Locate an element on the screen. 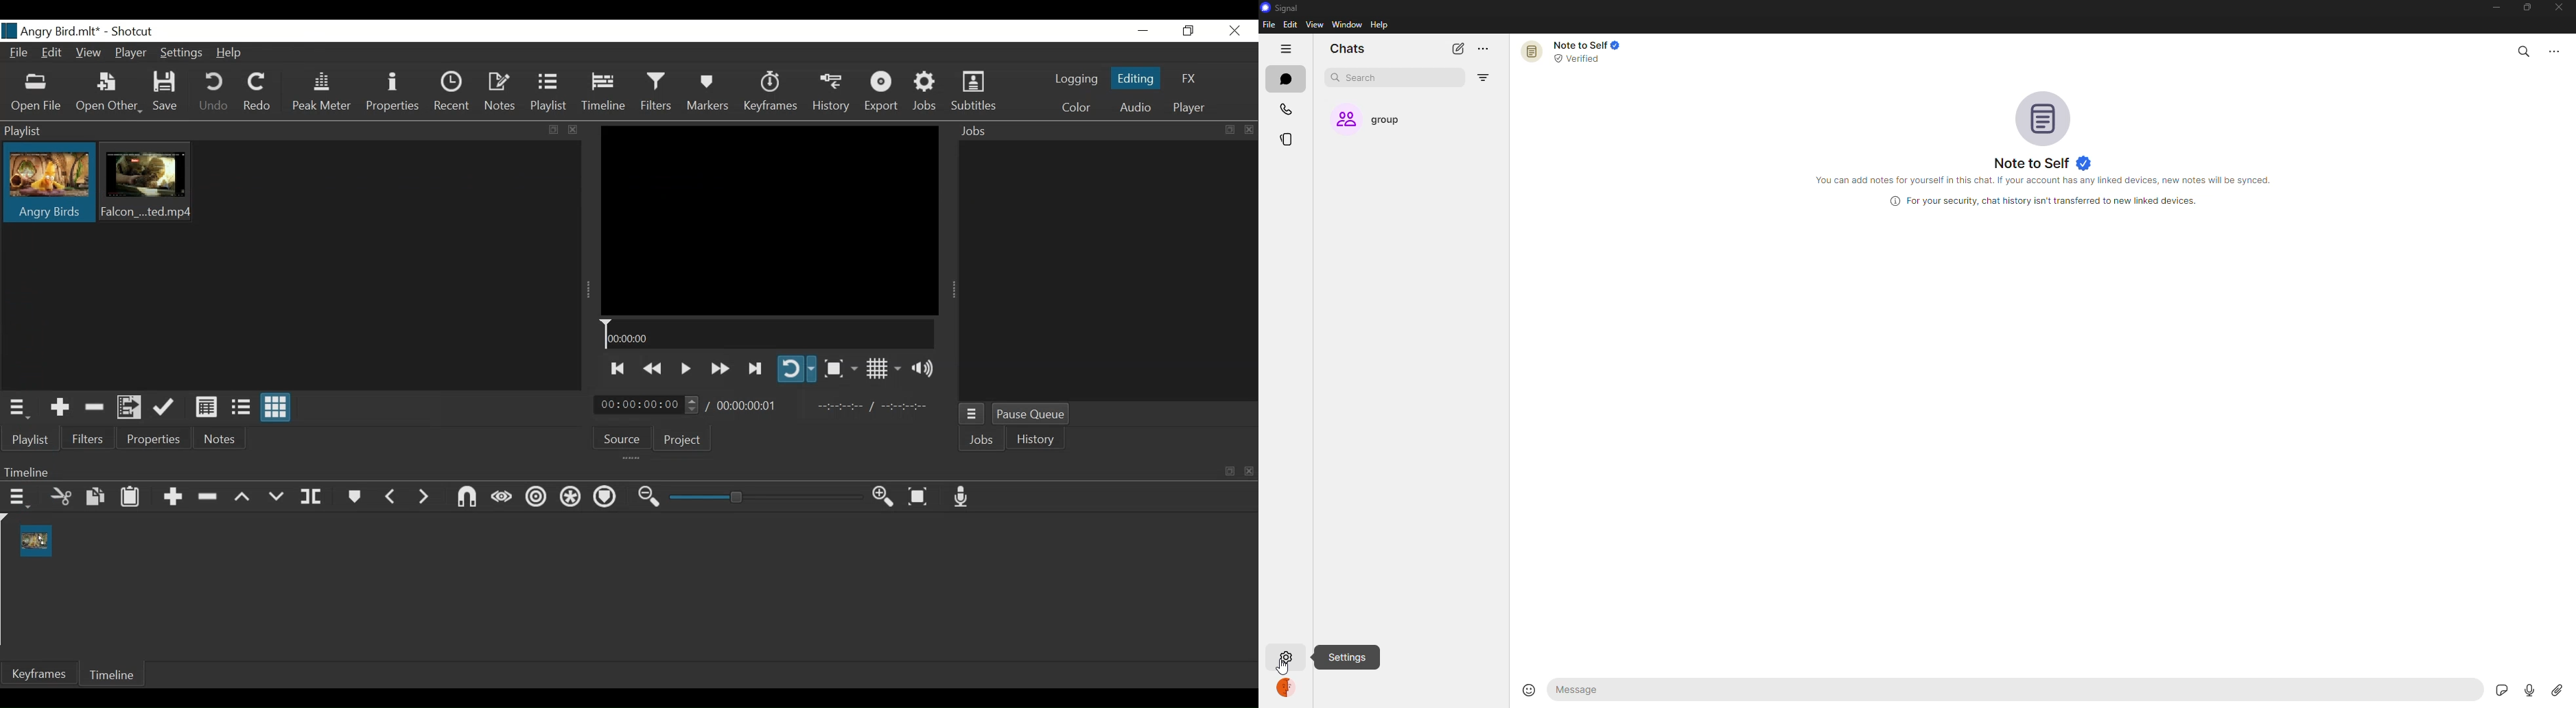  hide tabs is located at coordinates (1287, 49).